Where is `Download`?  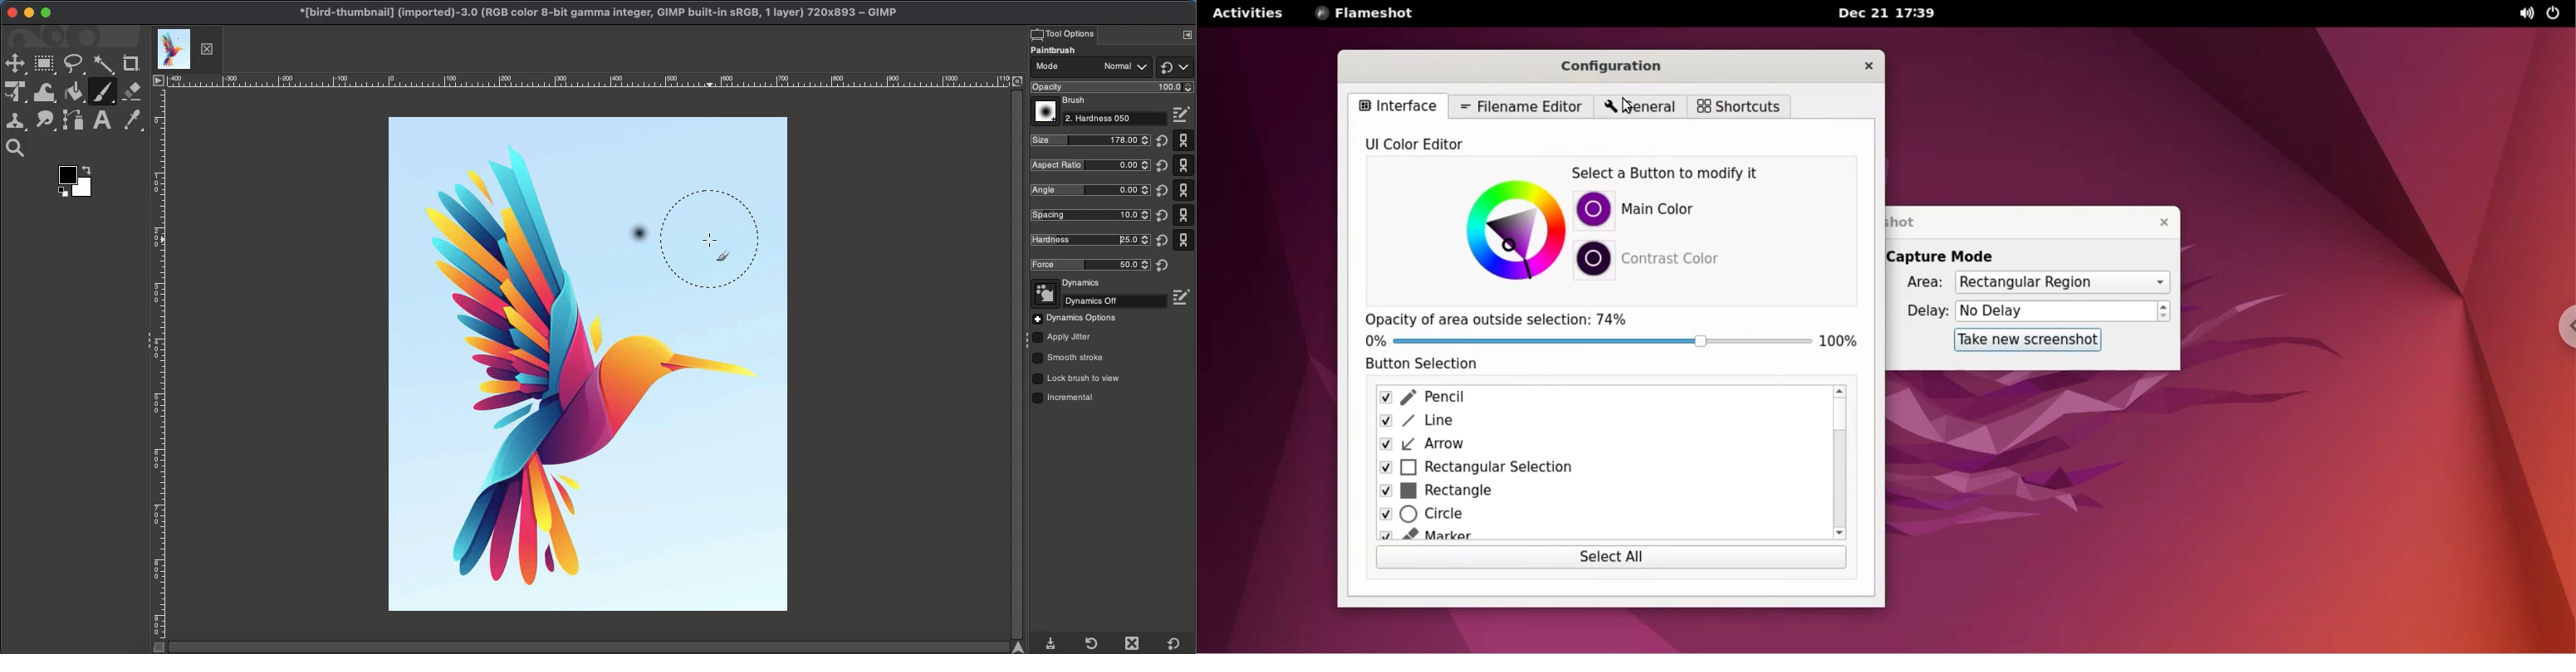 Download is located at coordinates (1051, 645).